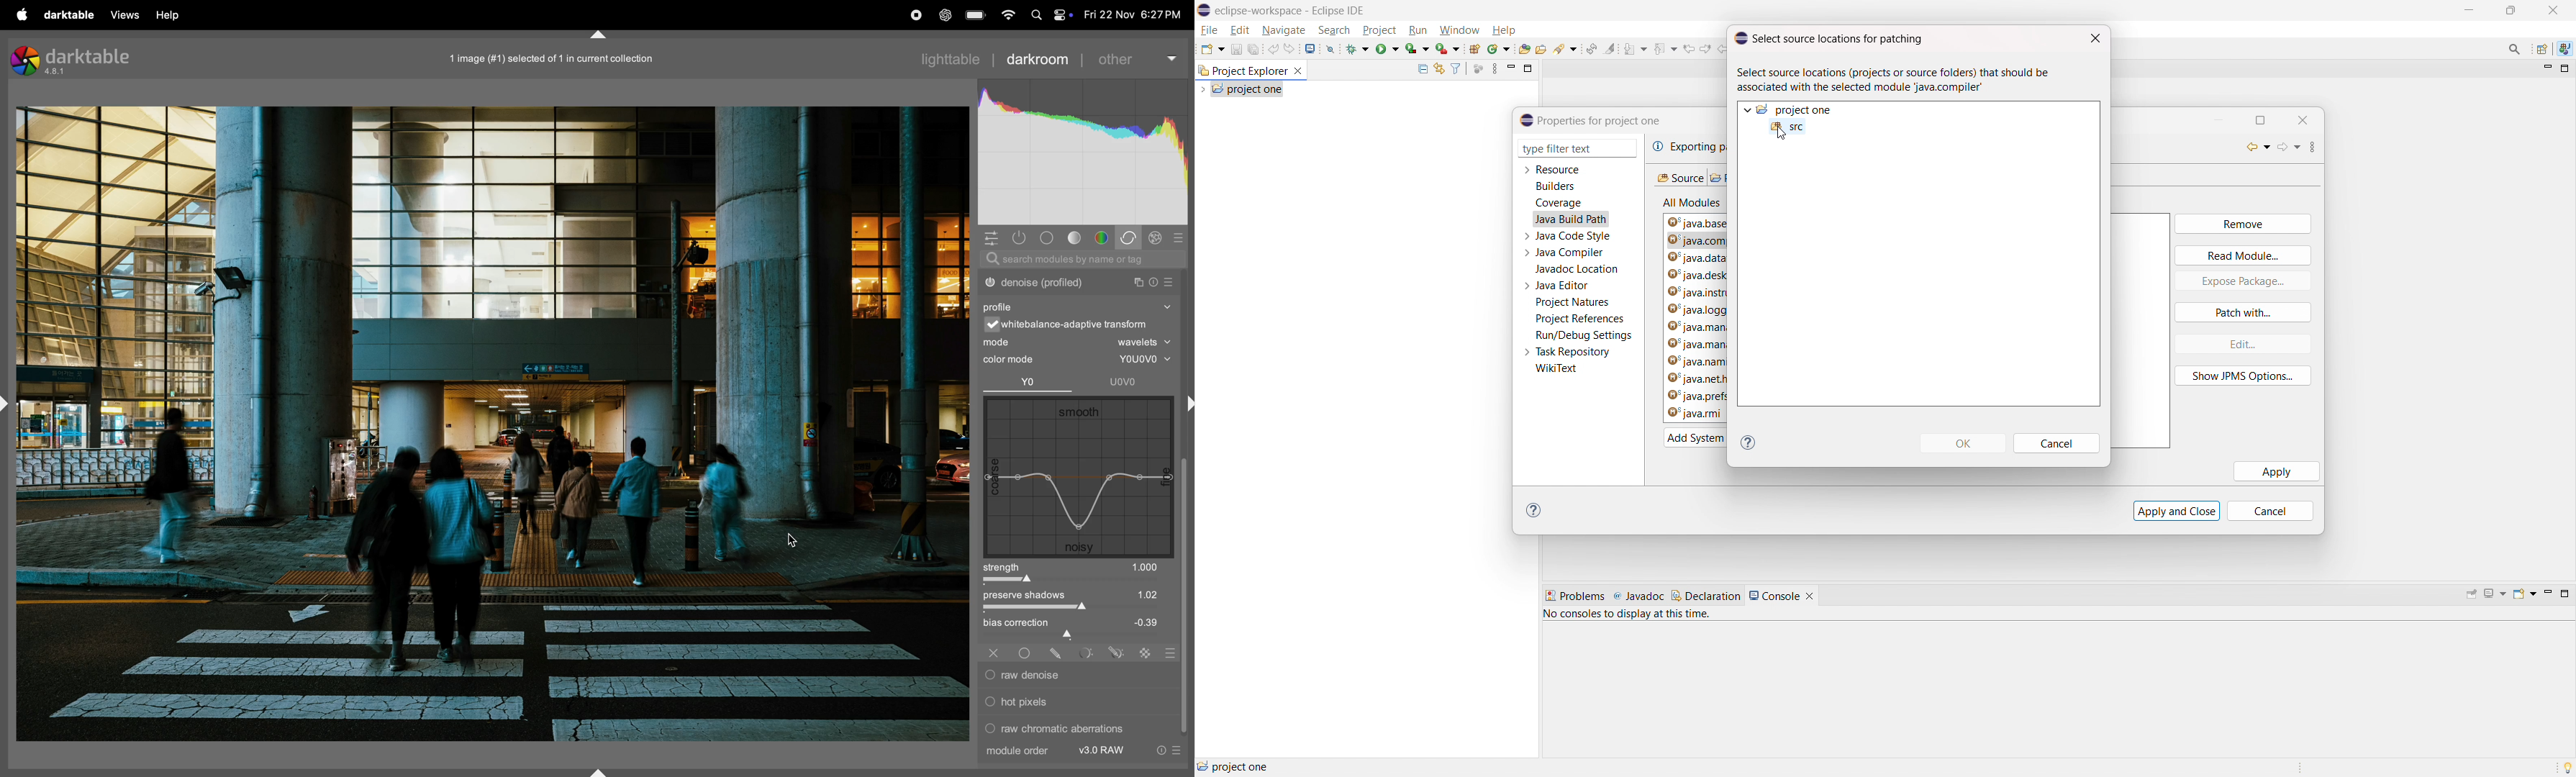 Image resolution: width=2576 pixels, height=784 pixels. Describe the element at coordinates (1379, 30) in the screenshot. I see `project` at that location.